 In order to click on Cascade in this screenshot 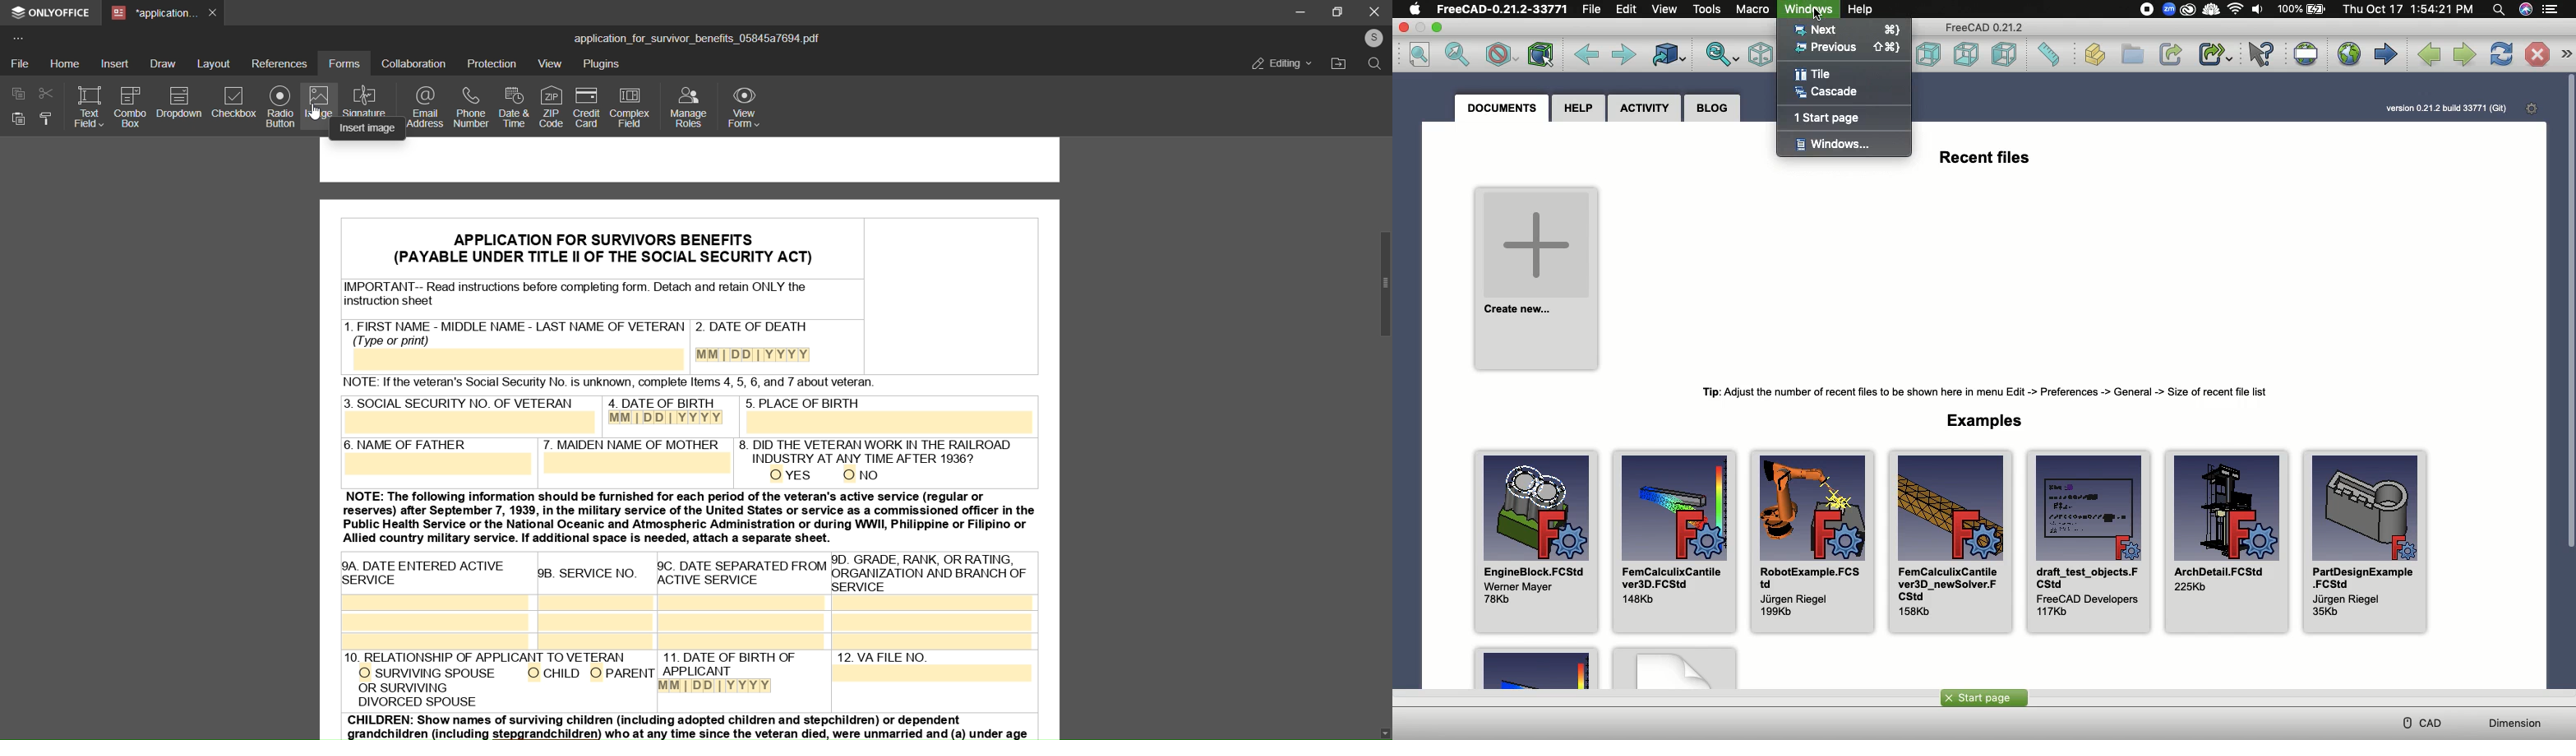, I will do `click(1830, 94)`.